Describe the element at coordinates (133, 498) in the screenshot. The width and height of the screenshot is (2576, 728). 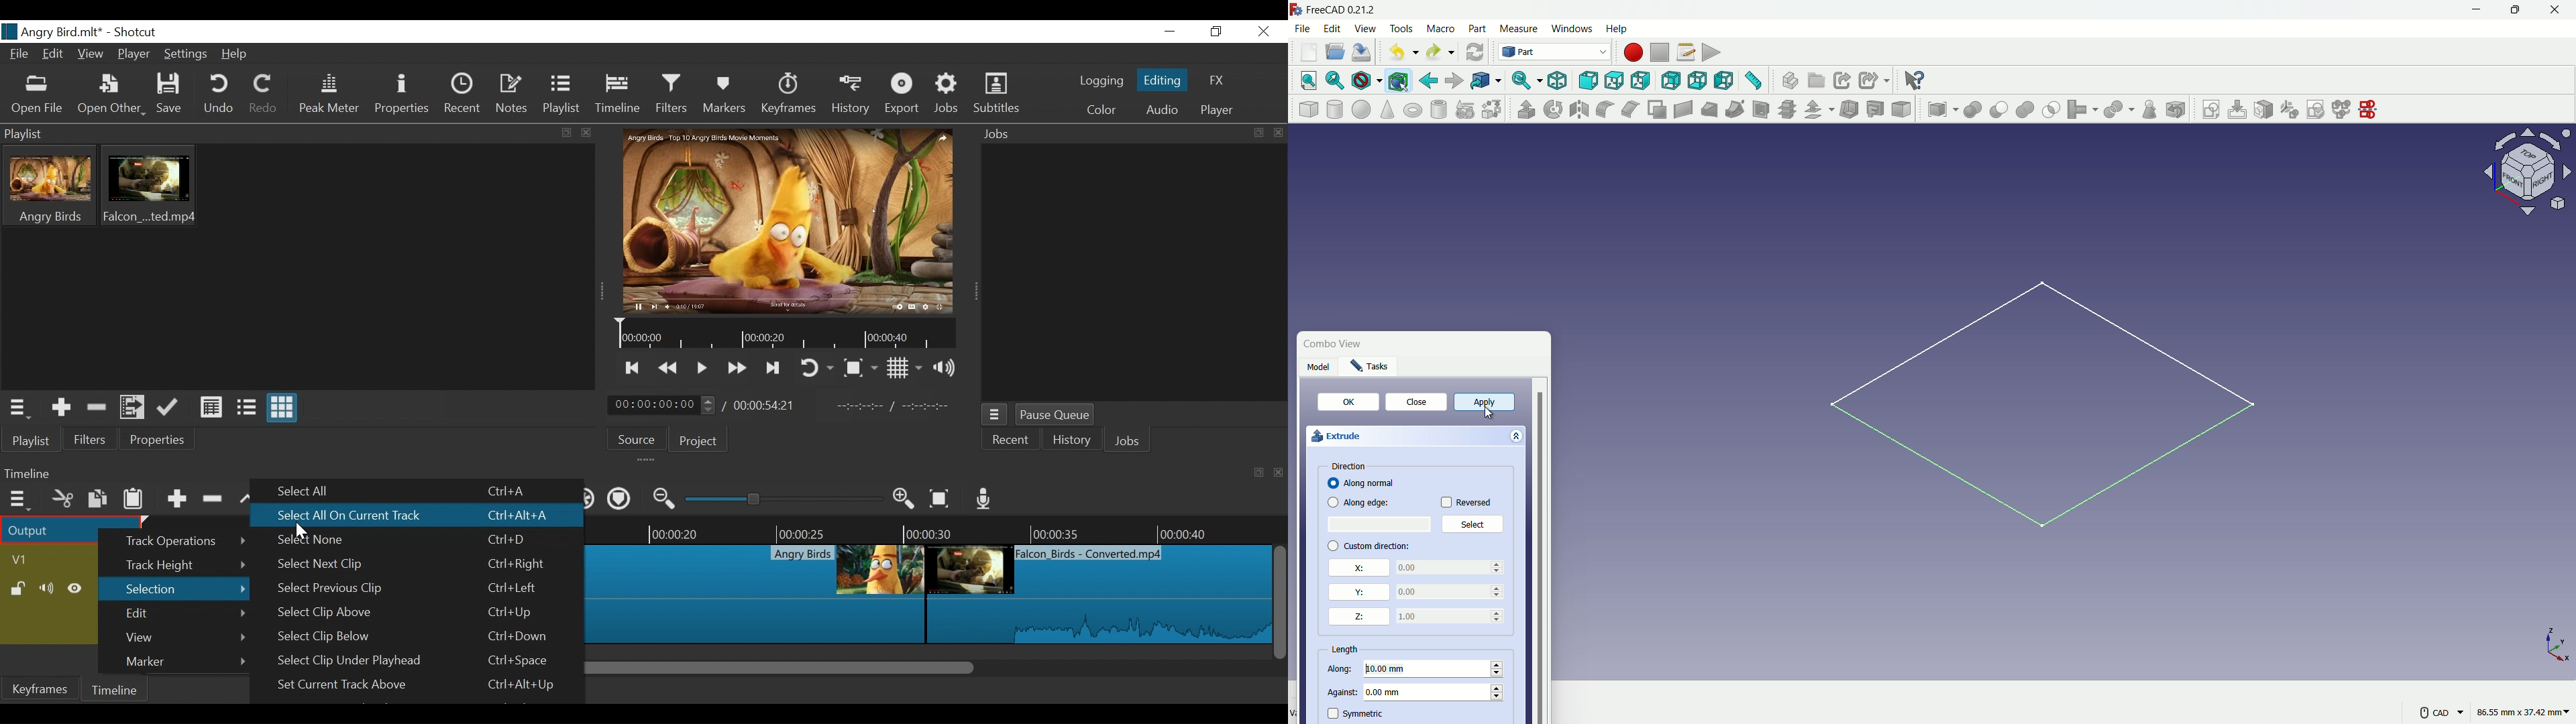
I see `Paste` at that location.